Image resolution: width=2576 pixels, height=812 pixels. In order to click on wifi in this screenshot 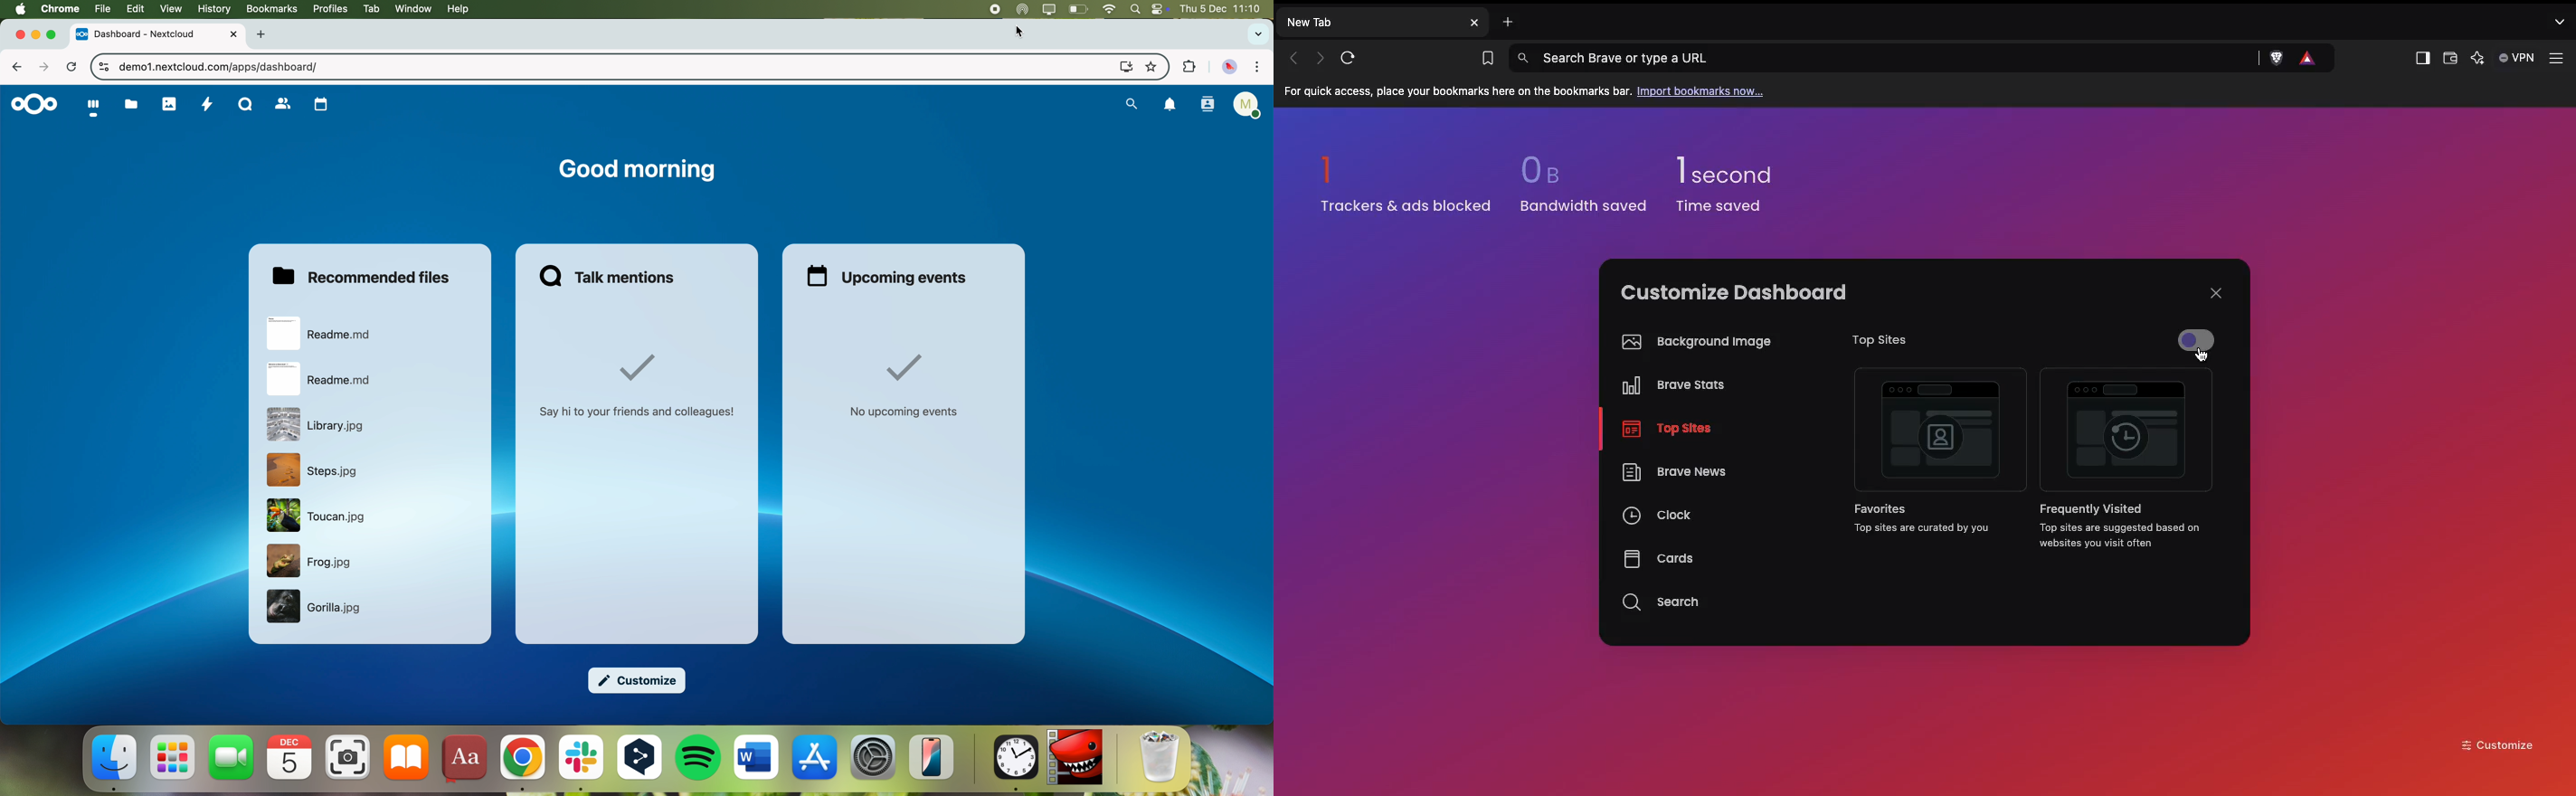, I will do `click(1109, 8)`.